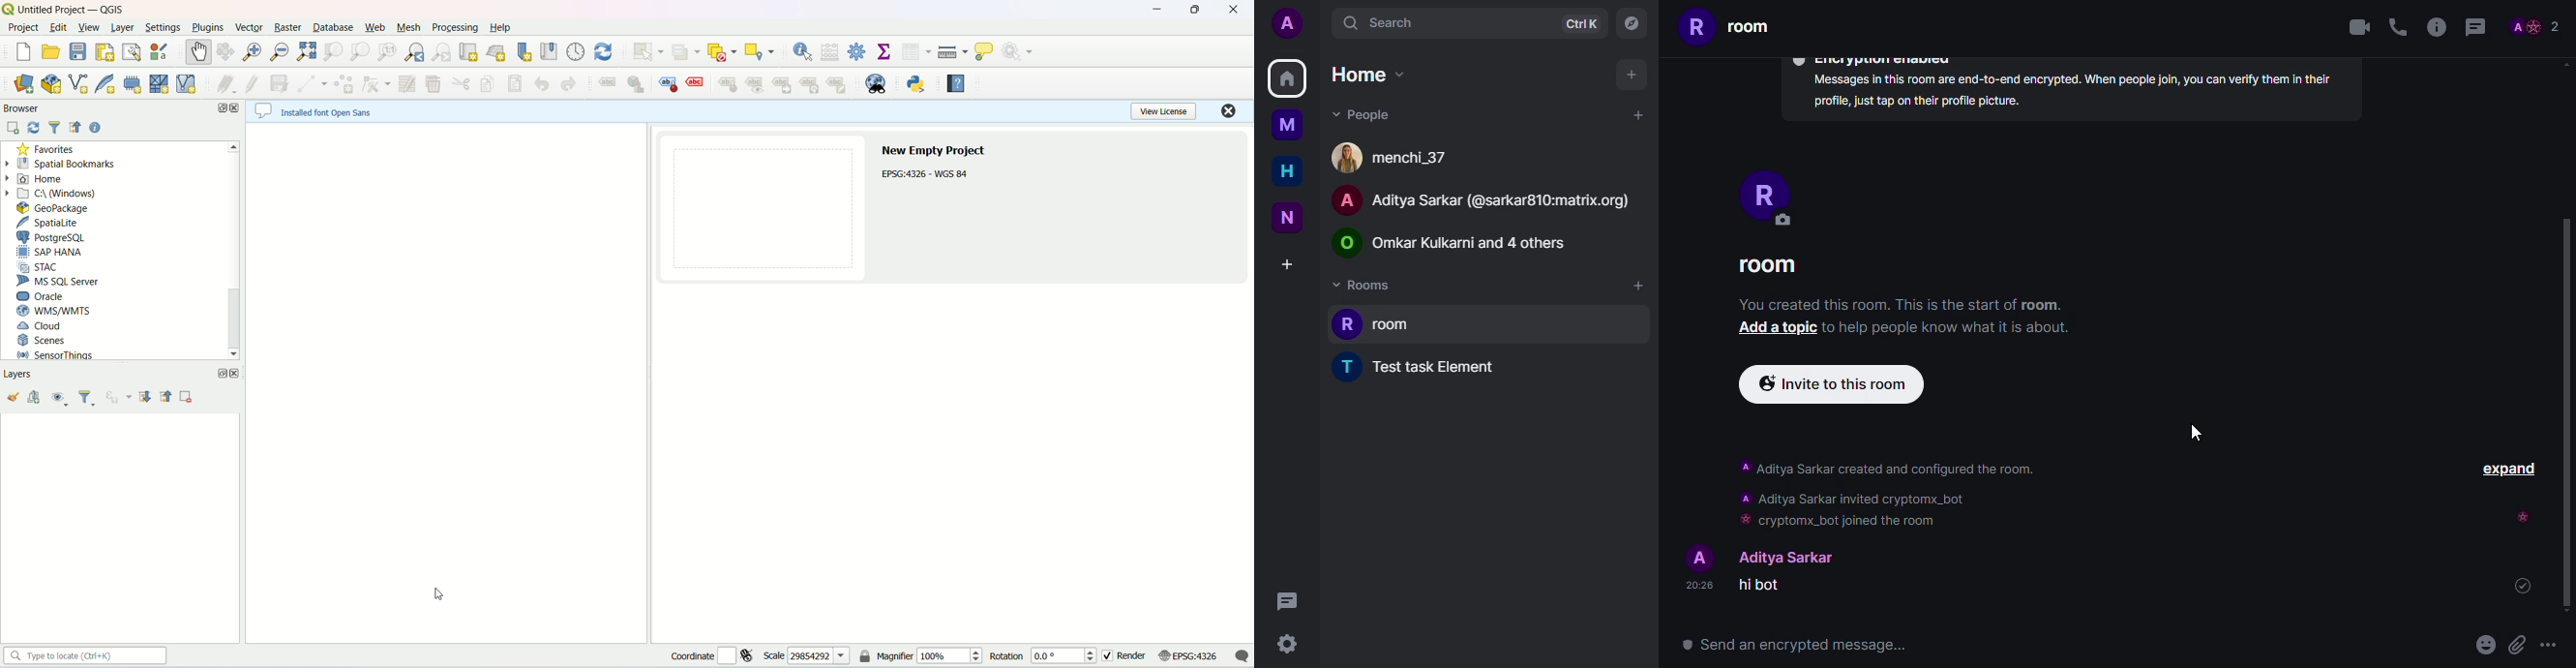  I want to click on pans the map canvas, so click(225, 52).